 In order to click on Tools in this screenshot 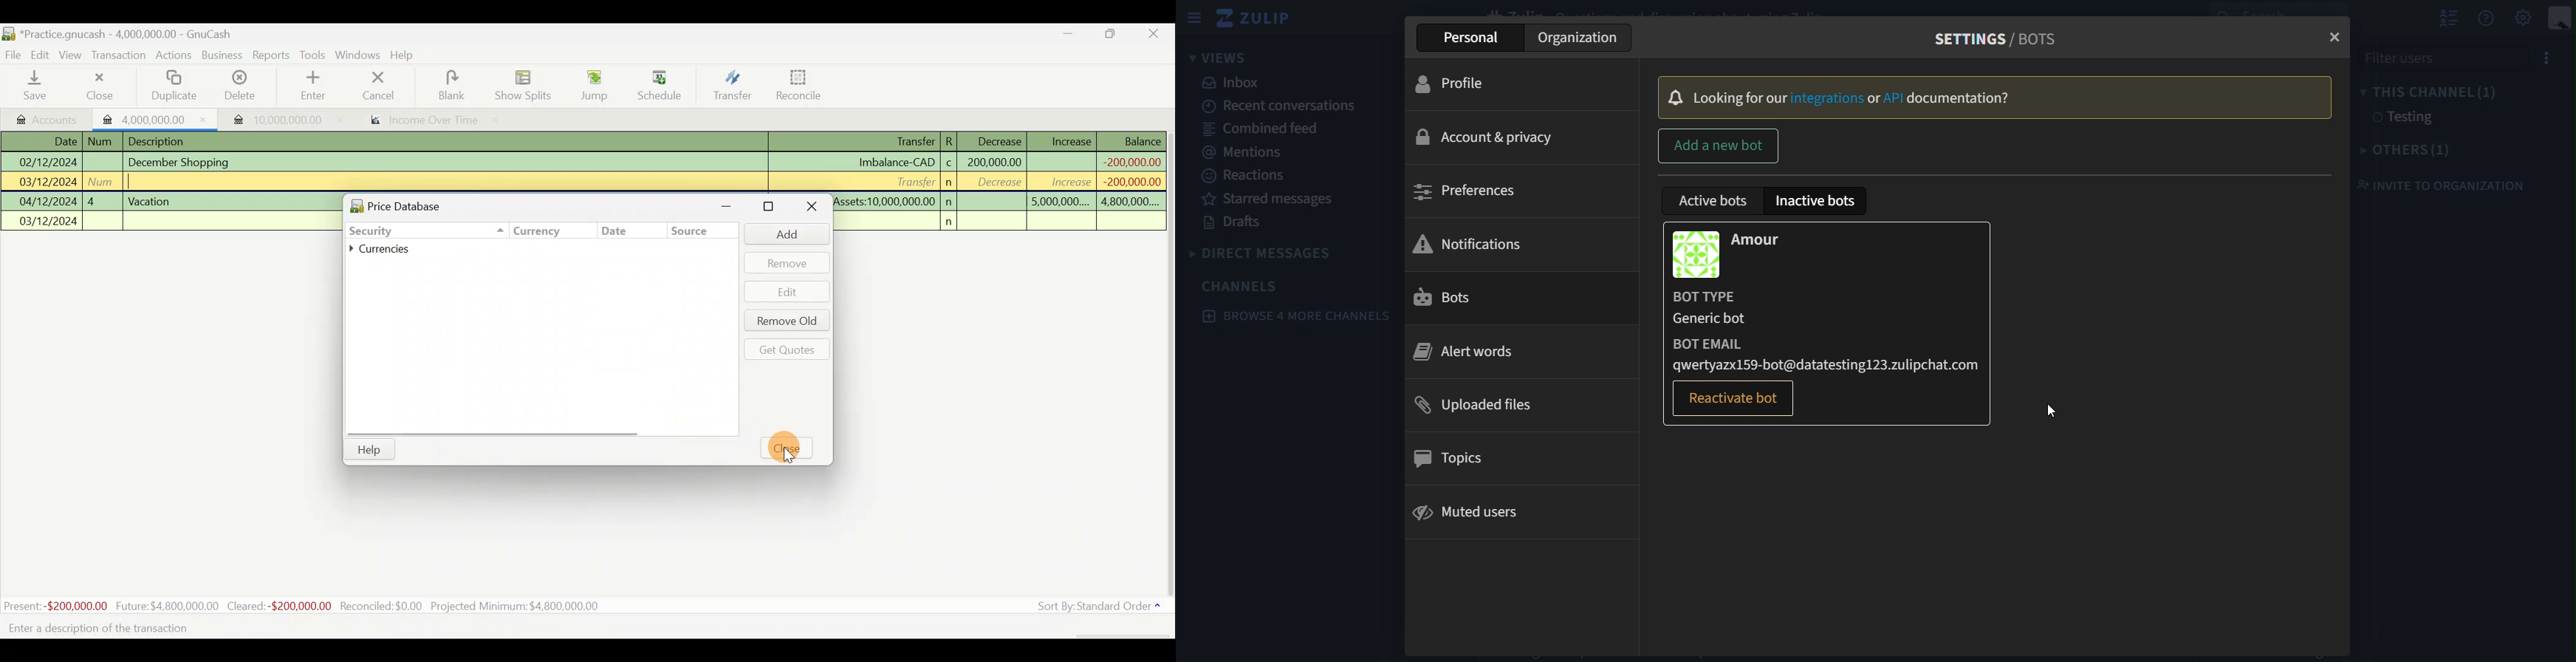, I will do `click(314, 54)`.